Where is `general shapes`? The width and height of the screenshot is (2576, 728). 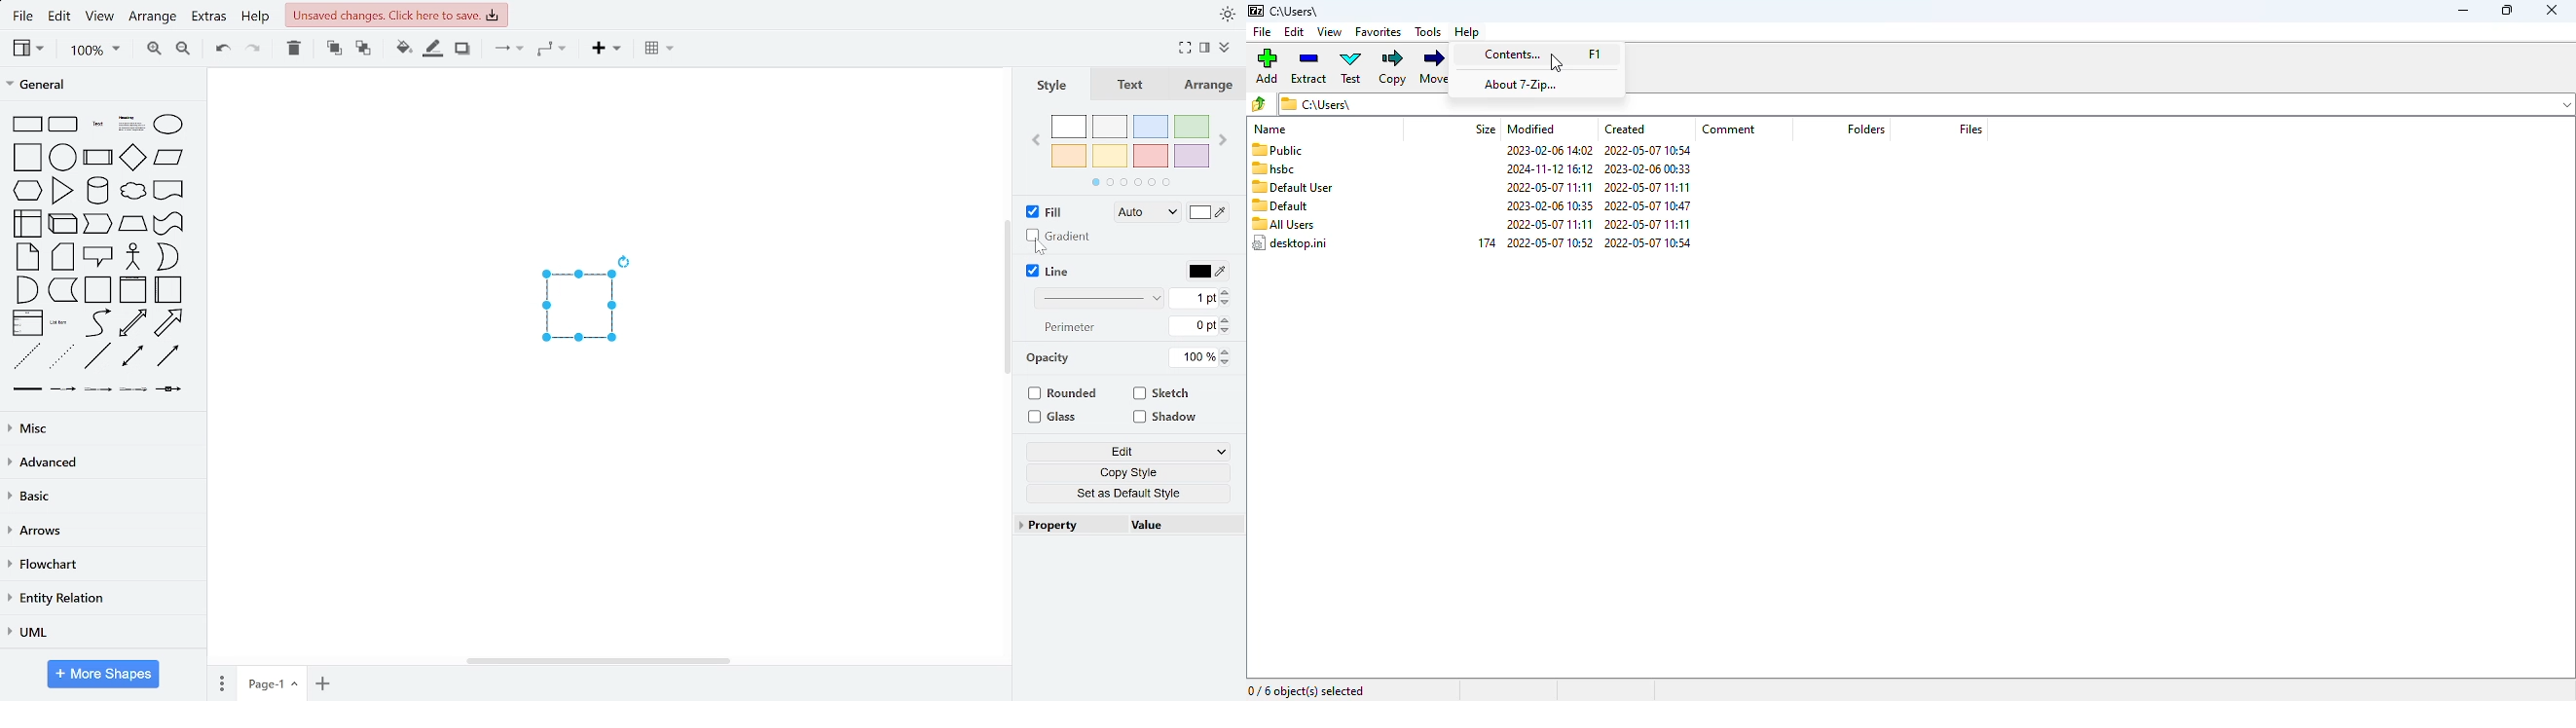
general shapes is located at coordinates (61, 321).